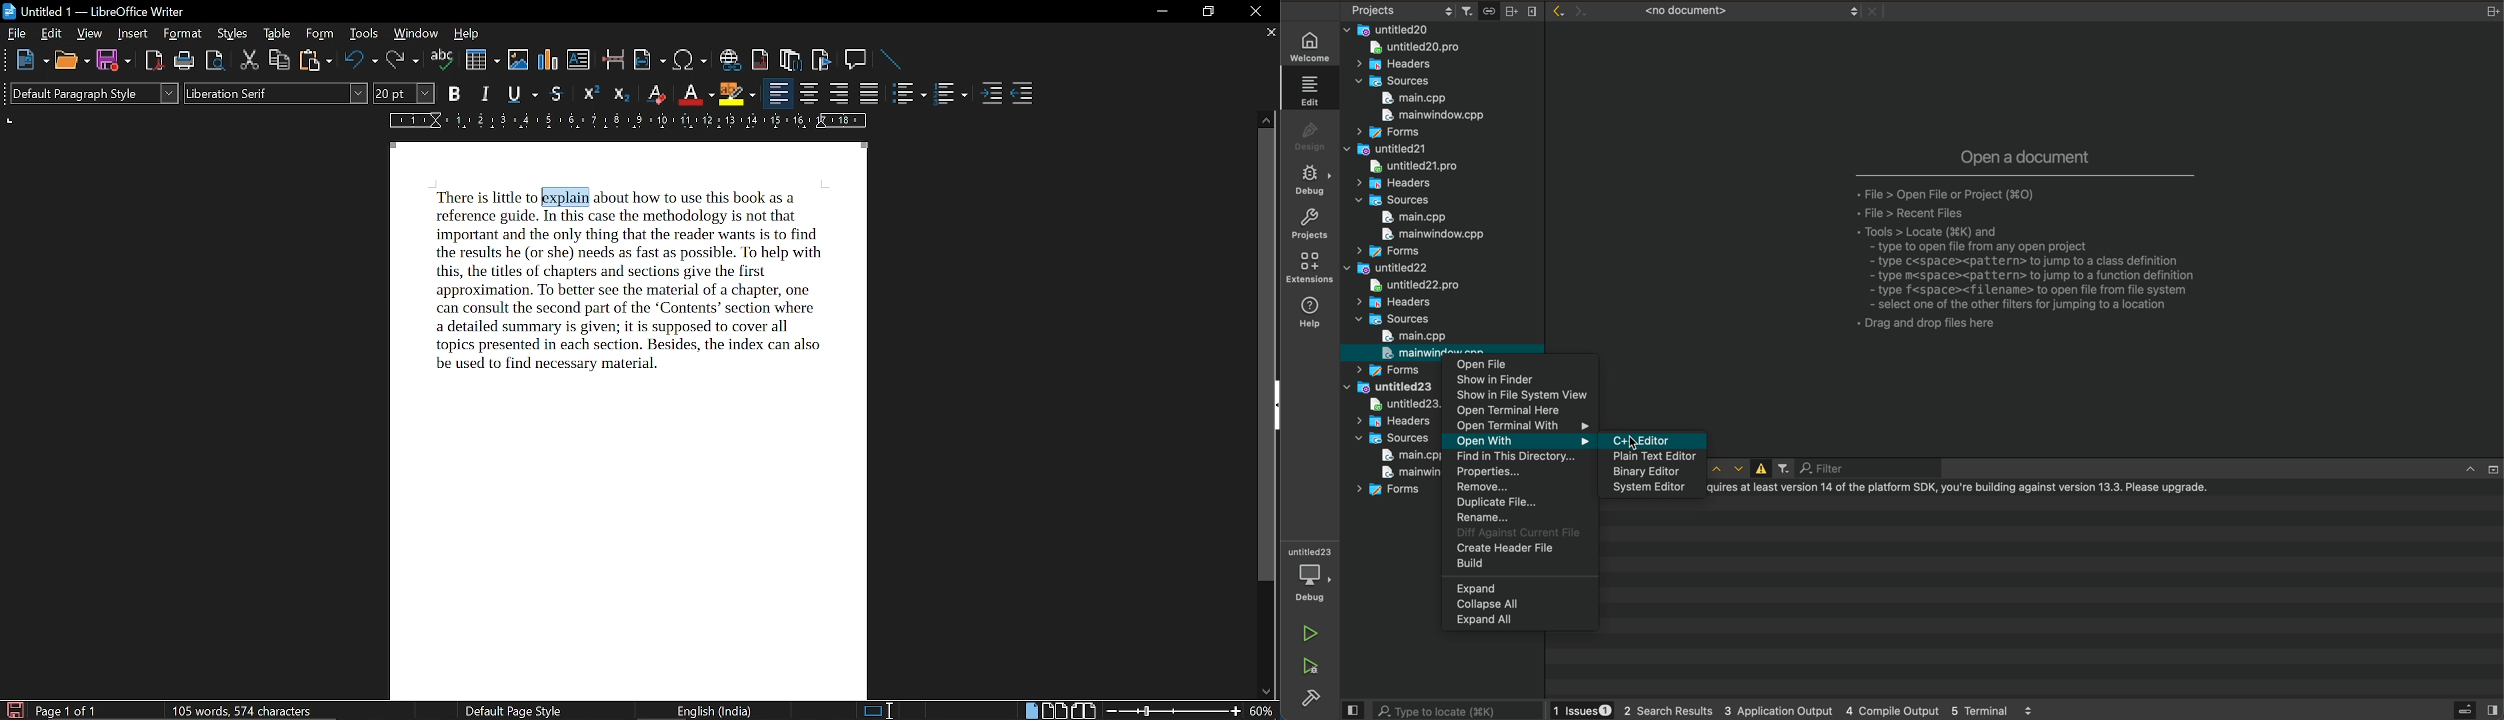  I want to click on untitled22, so click(1389, 269).